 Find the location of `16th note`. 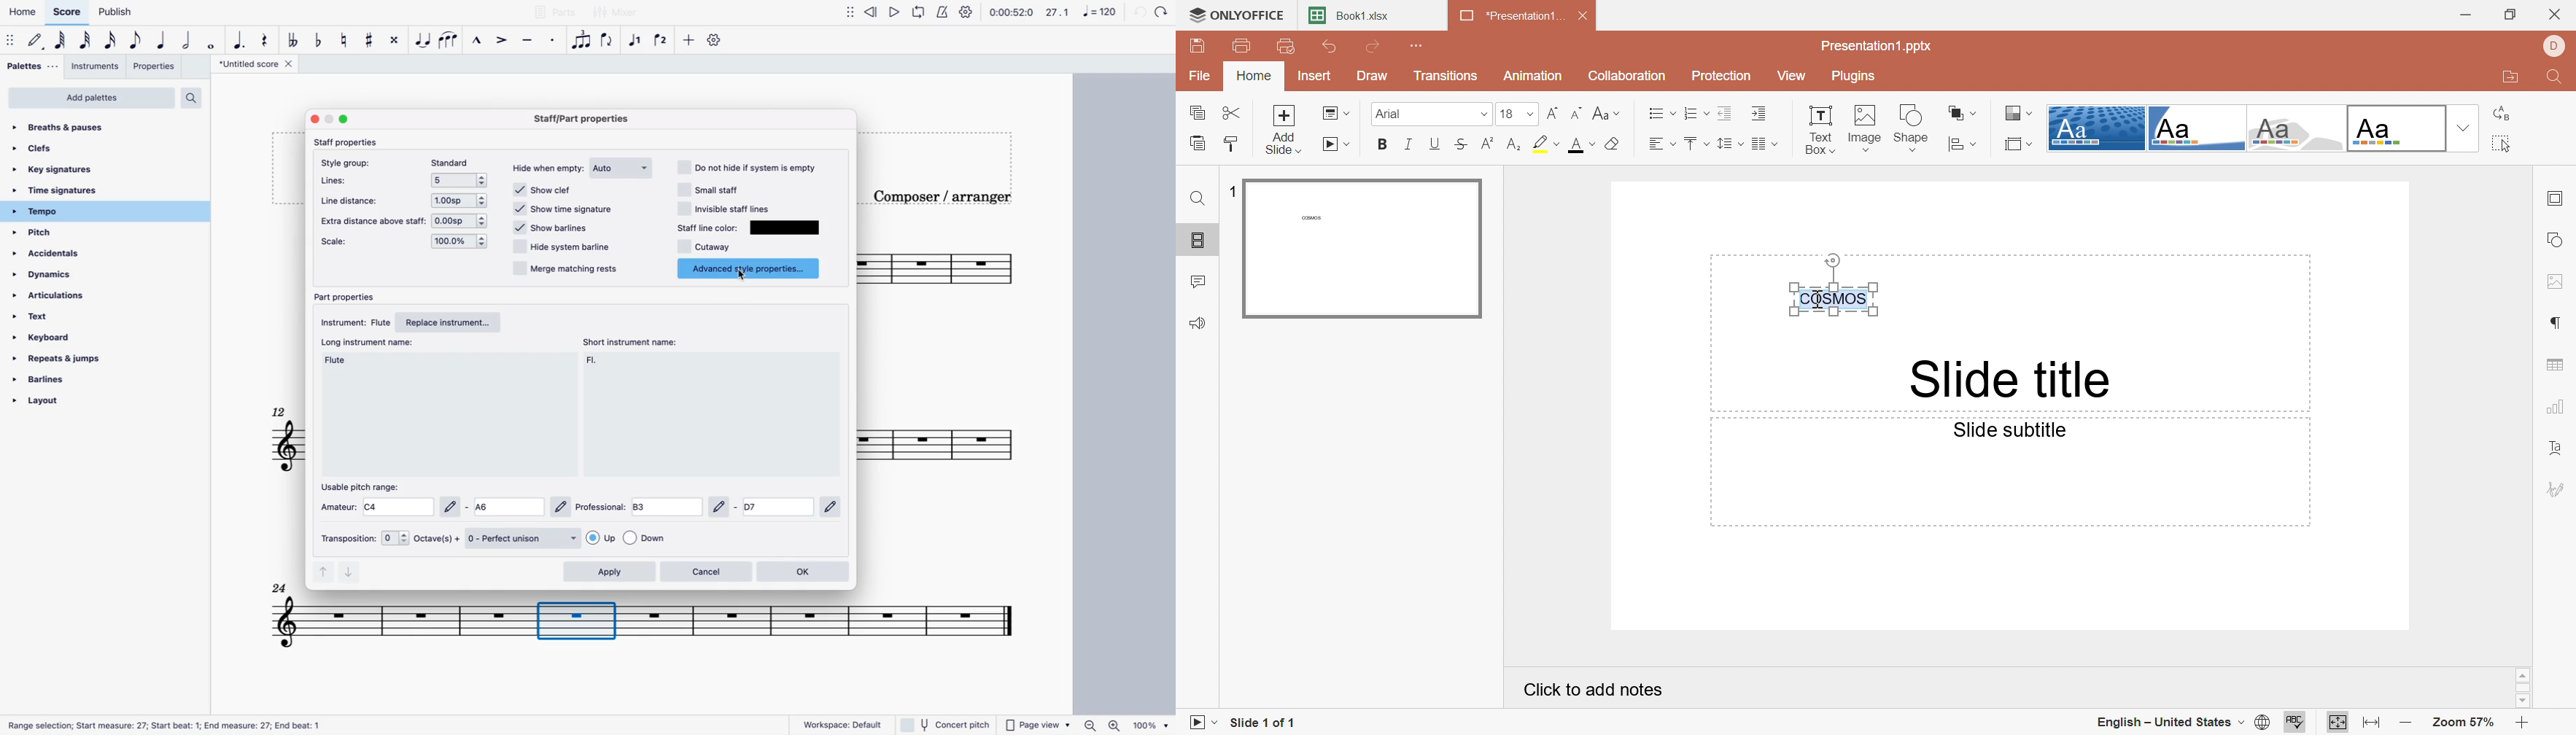

16th note is located at coordinates (111, 41).